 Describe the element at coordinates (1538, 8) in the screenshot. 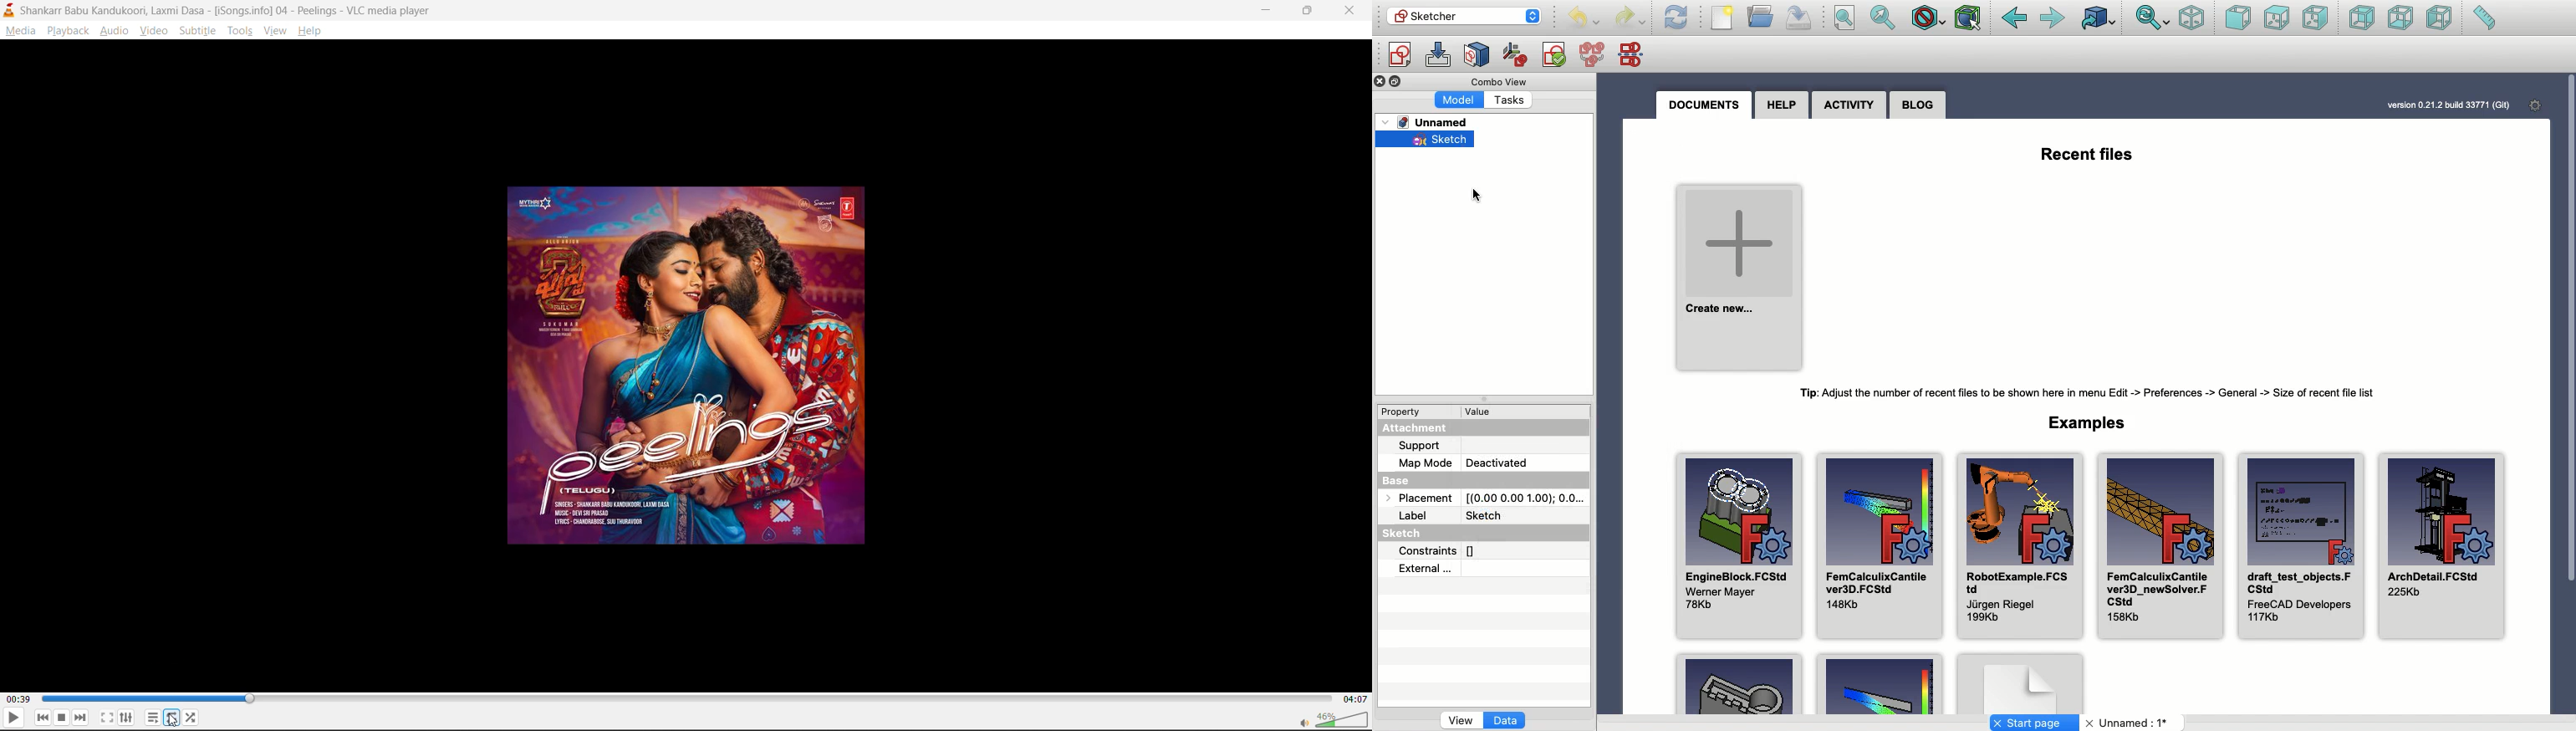

I see `Up arrow` at that location.